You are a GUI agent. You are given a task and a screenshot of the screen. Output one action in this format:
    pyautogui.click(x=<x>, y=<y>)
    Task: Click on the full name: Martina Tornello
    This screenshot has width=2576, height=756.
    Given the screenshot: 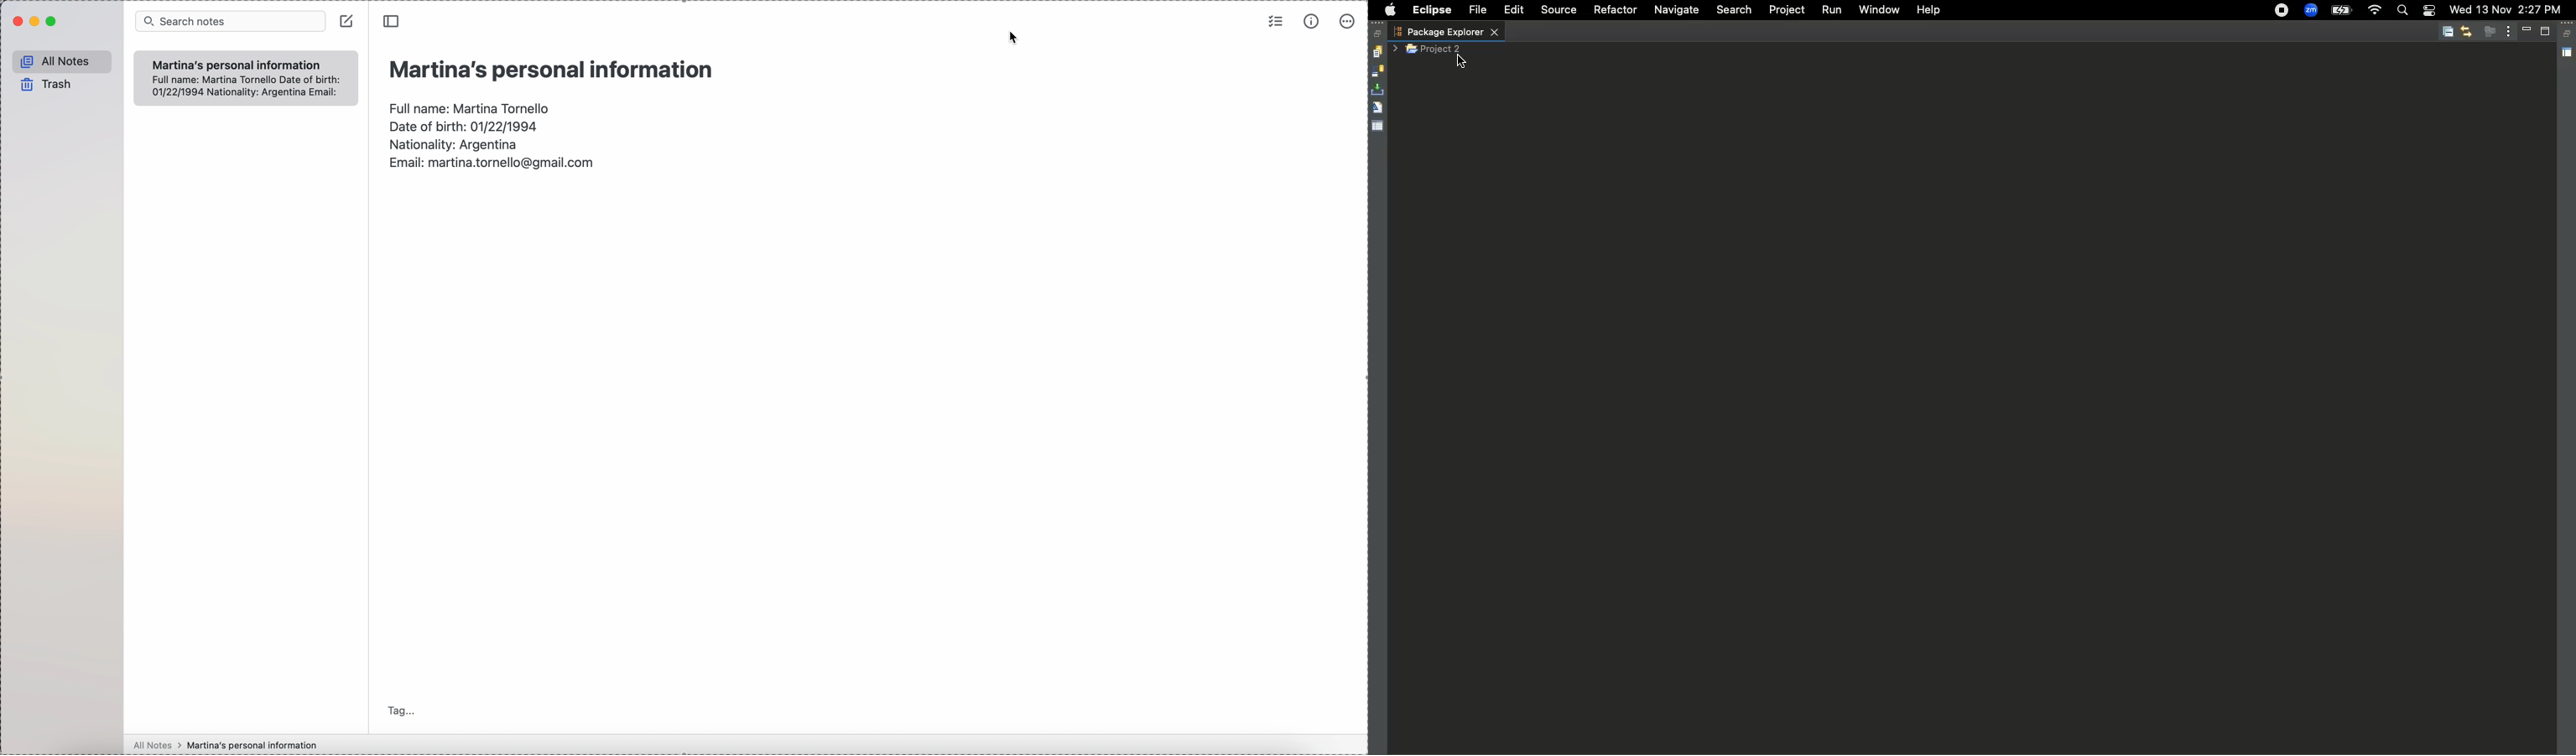 What is the action you would take?
    pyautogui.click(x=471, y=106)
    